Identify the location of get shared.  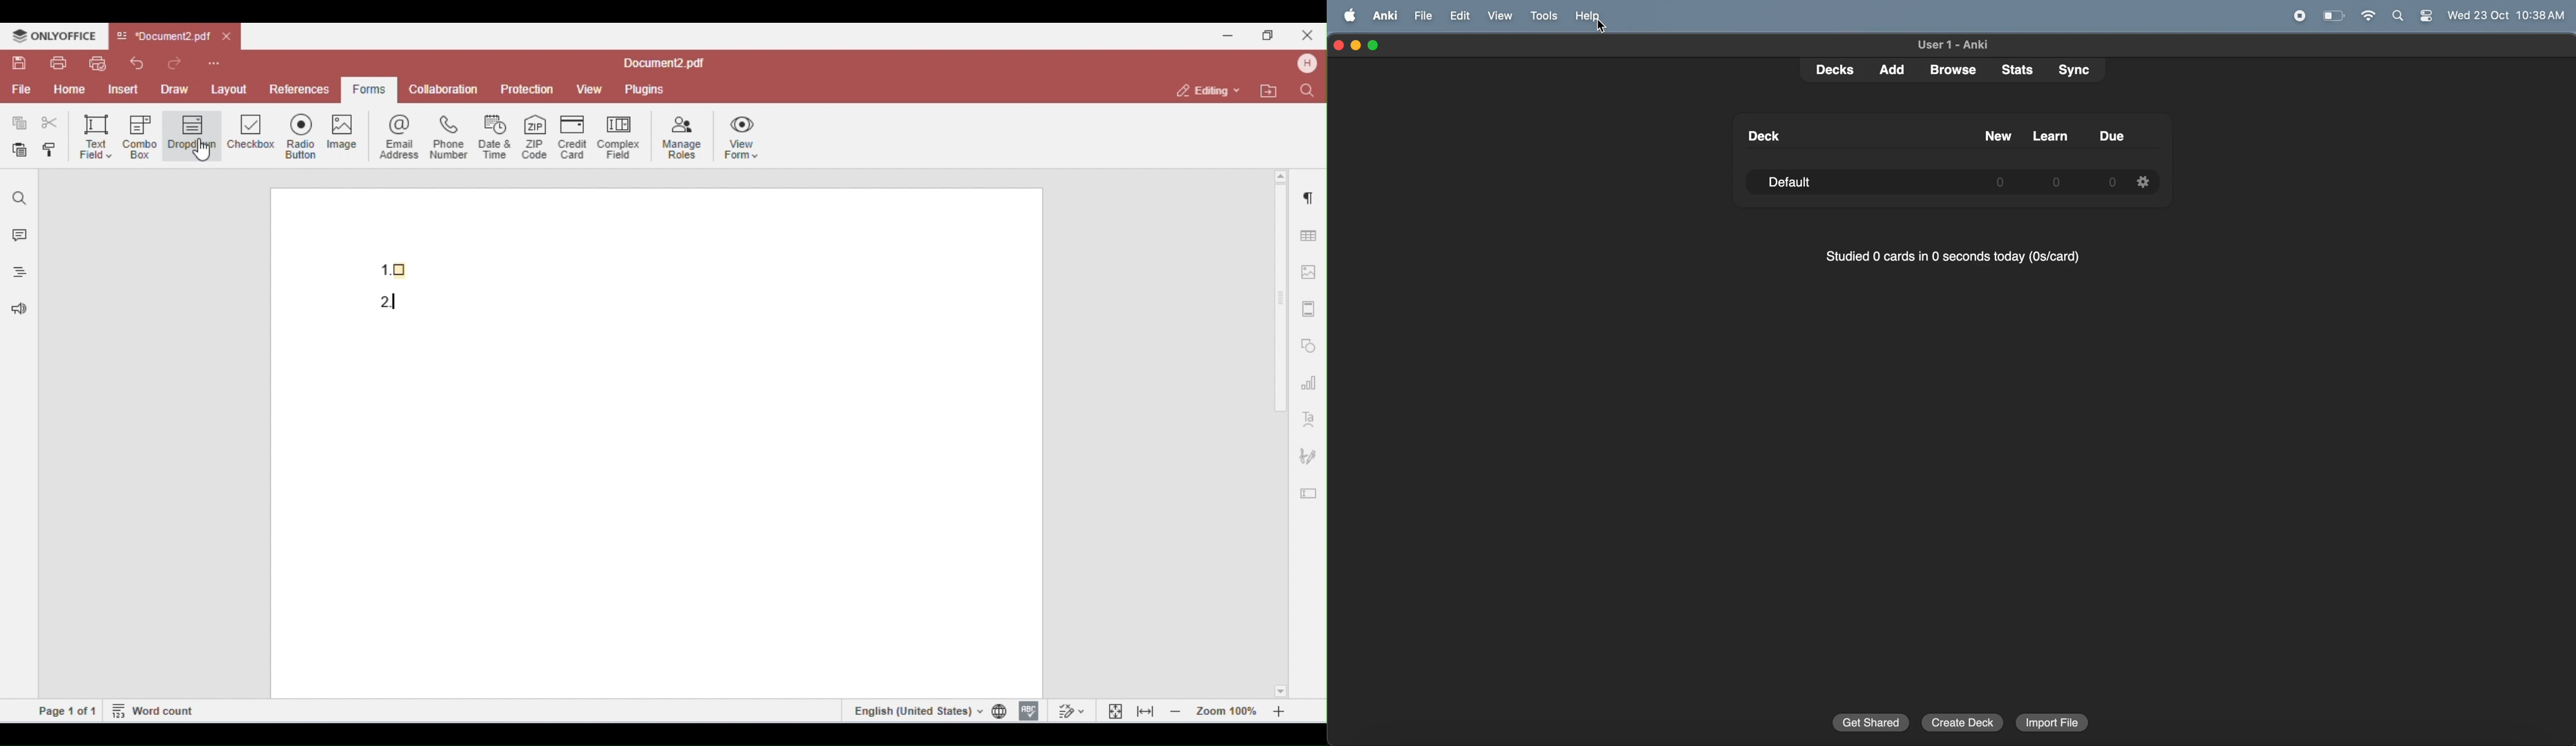
(1870, 722).